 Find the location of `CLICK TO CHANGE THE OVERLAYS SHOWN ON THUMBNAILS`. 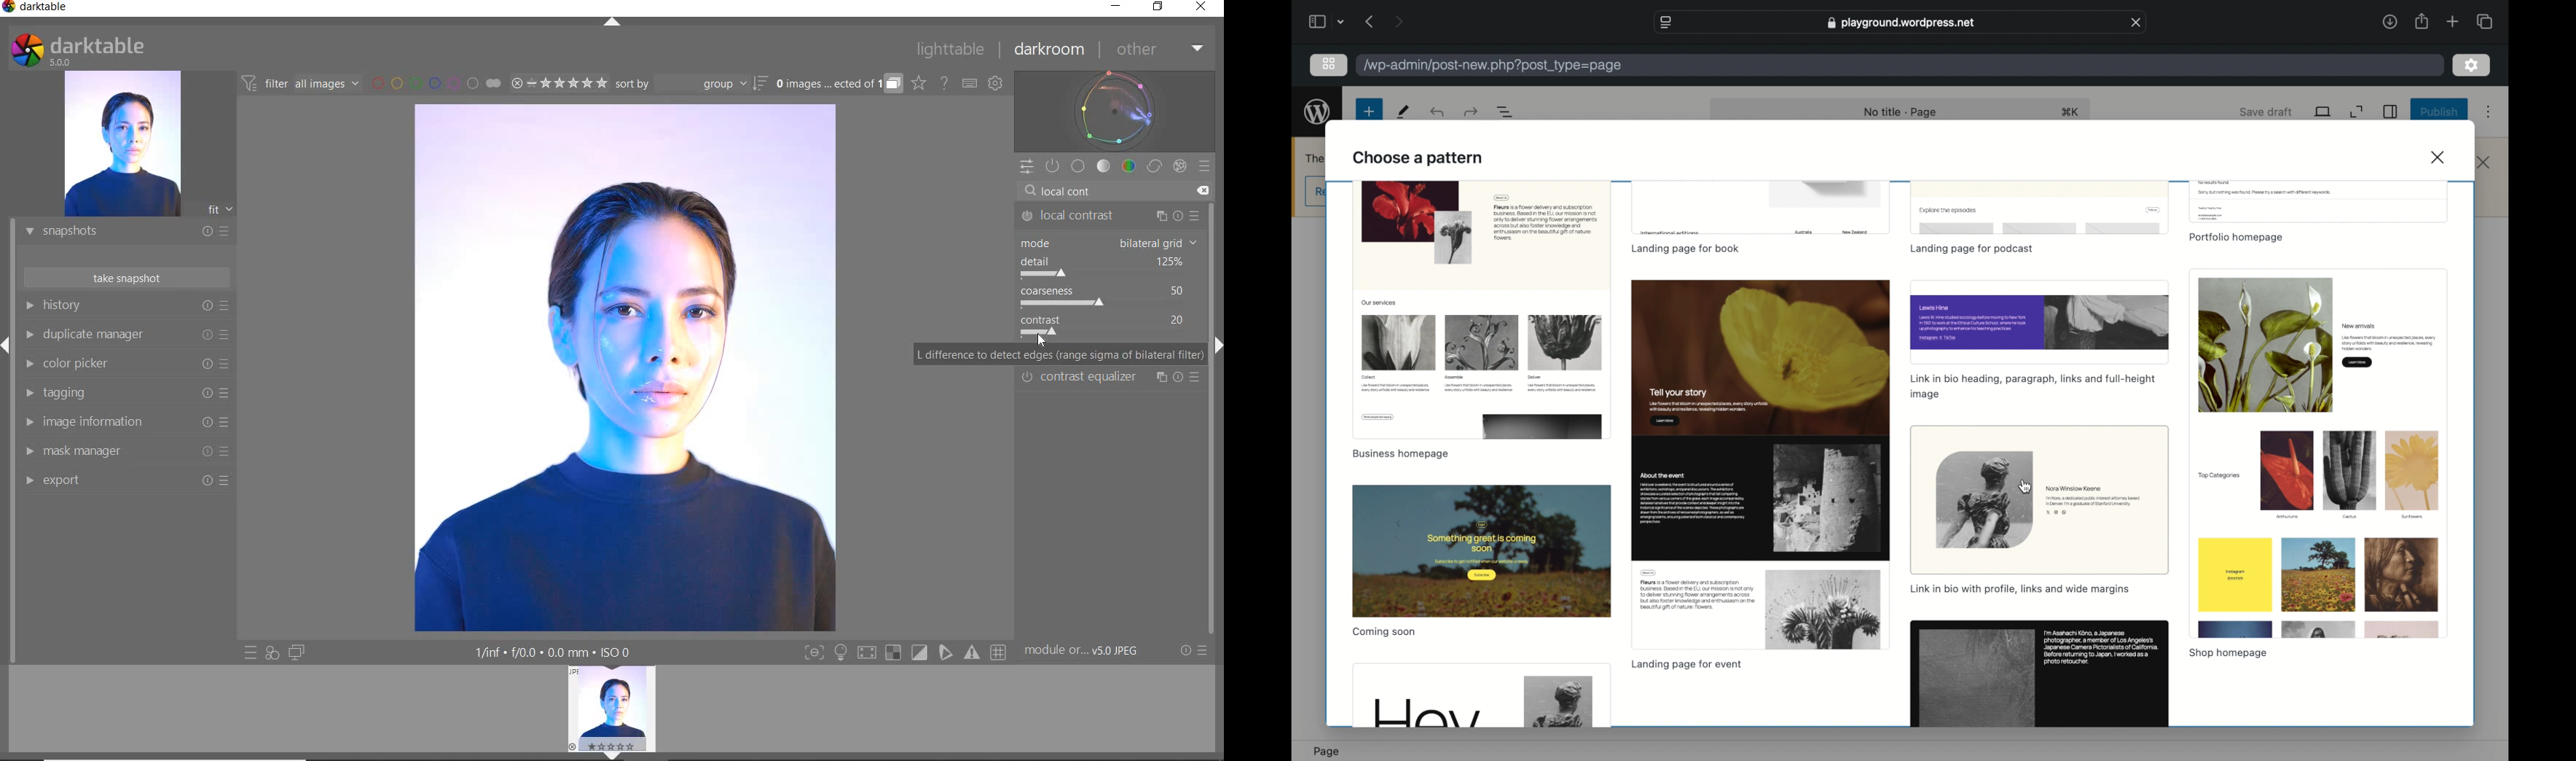

CLICK TO CHANGE THE OVERLAYS SHOWN ON THUMBNAILS is located at coordinates (919, 83).